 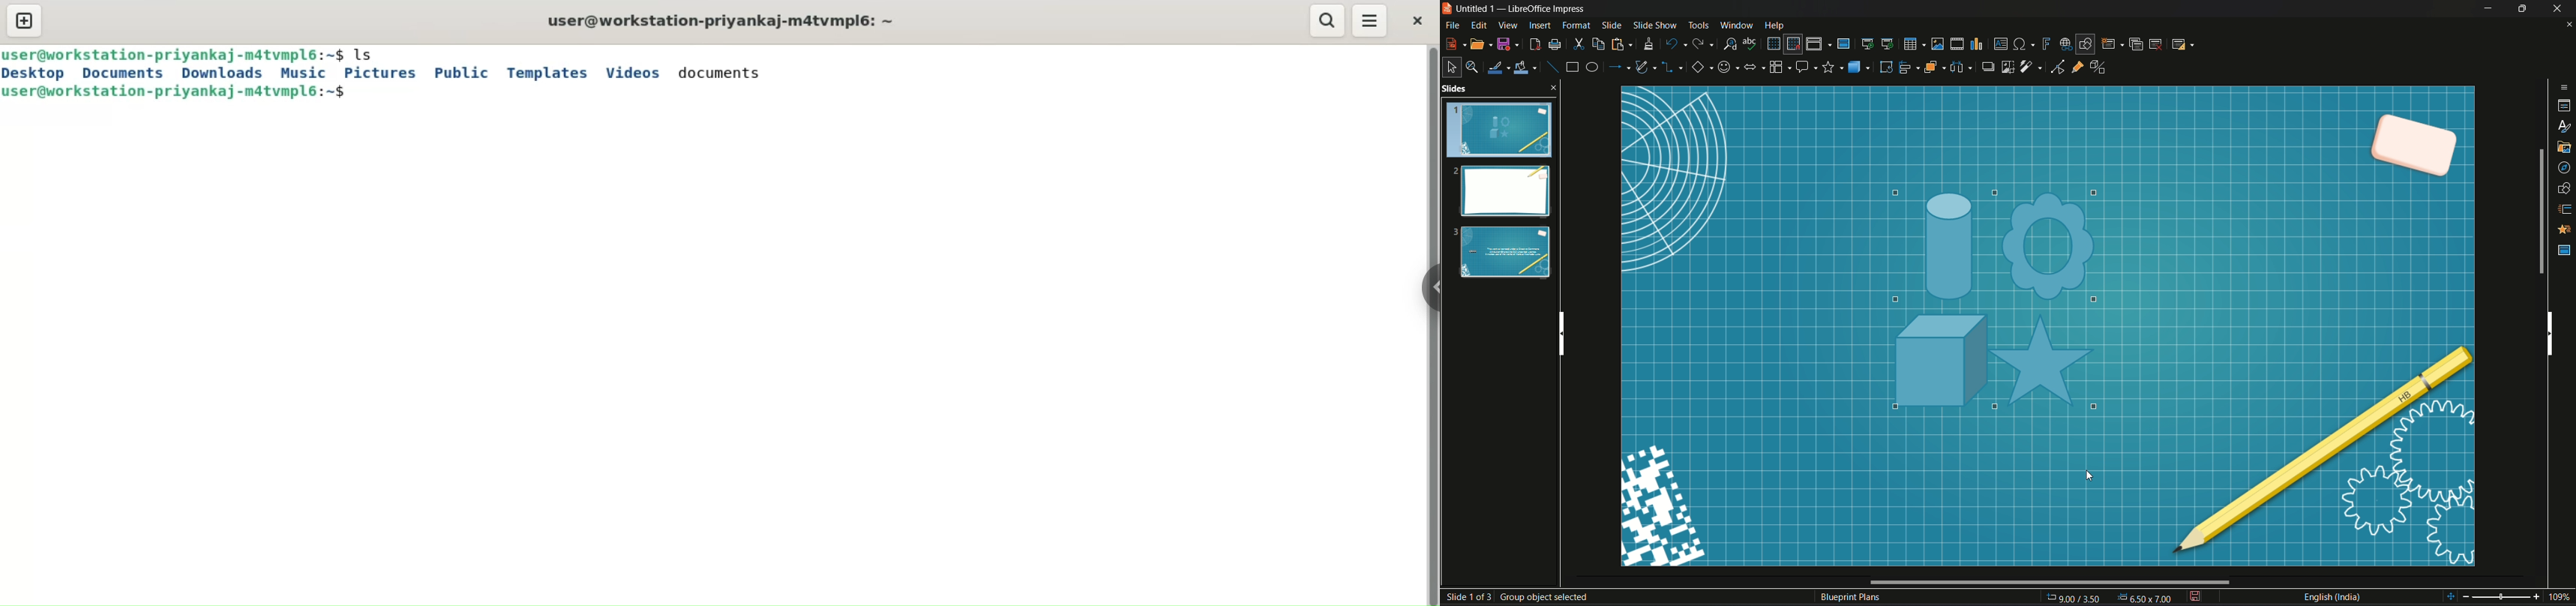 What do you see at coordinates (1560, 330) in the screenshot?
I see `Vertical scroll bar` at bounding box center [1560, 330].